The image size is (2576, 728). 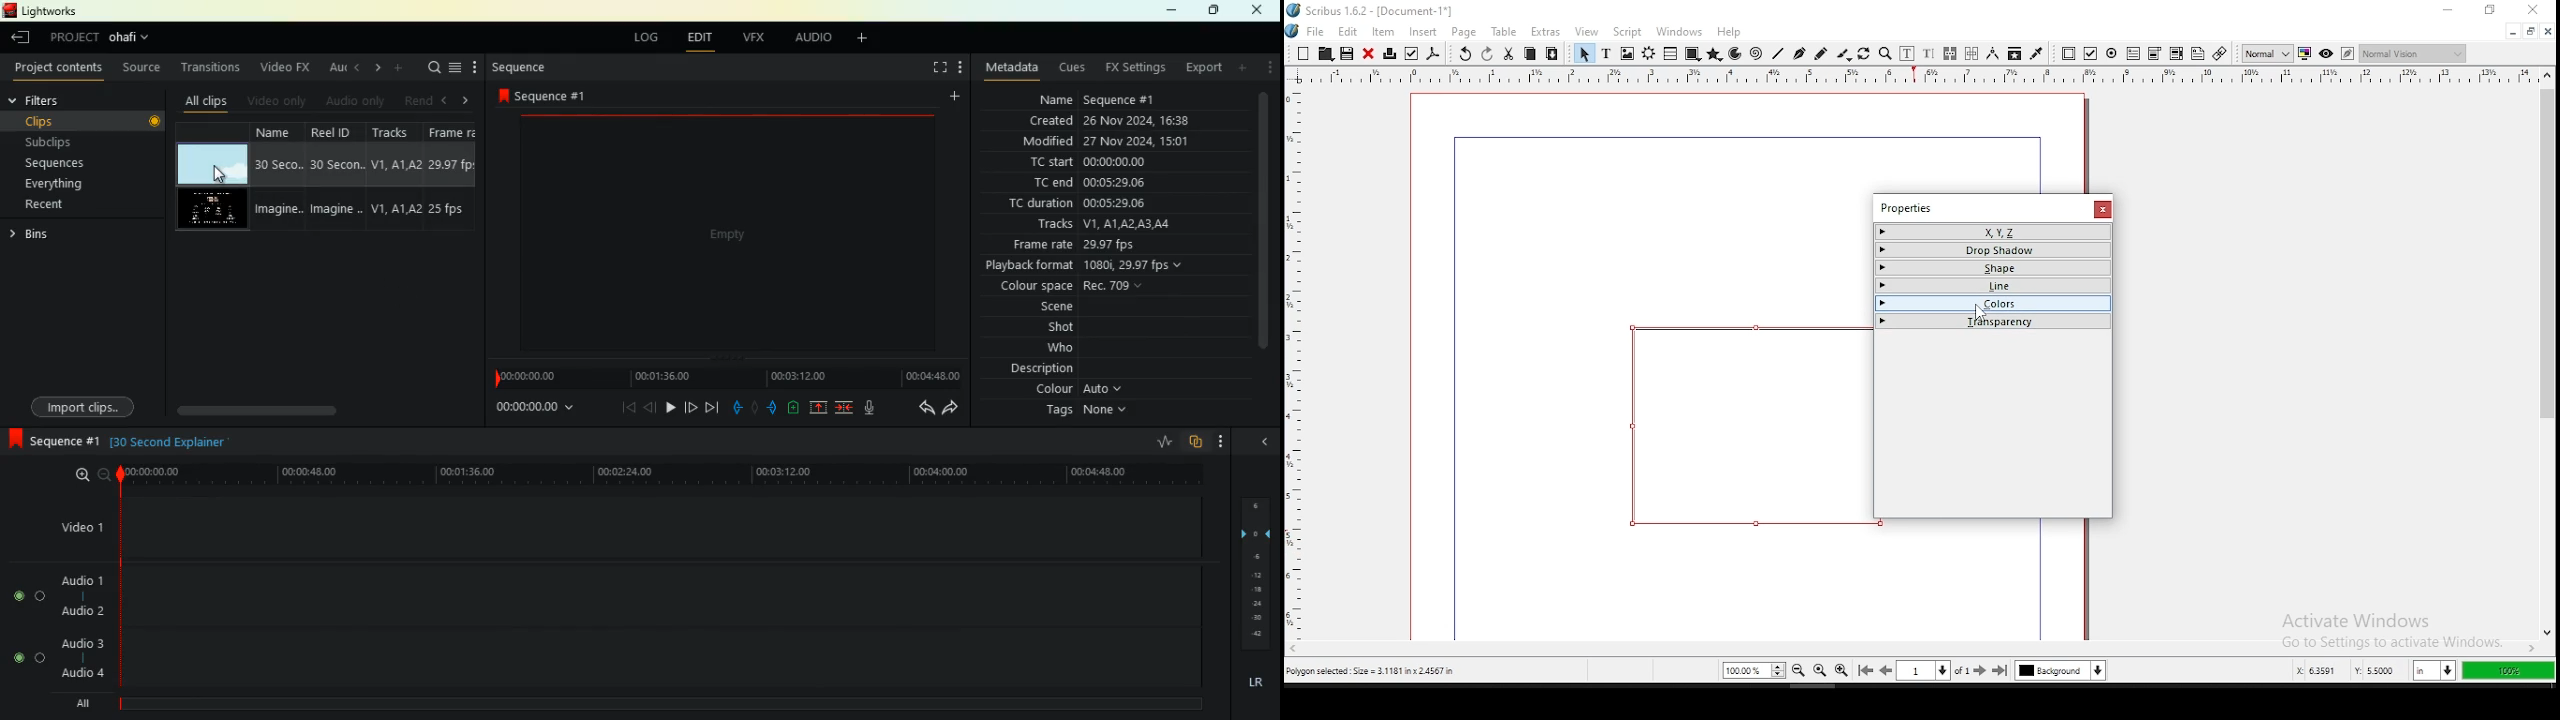 What do you see at coordinates (2014, 54) in the screenshot?
I see `copy item properties` at bounding box center [2014, 54].